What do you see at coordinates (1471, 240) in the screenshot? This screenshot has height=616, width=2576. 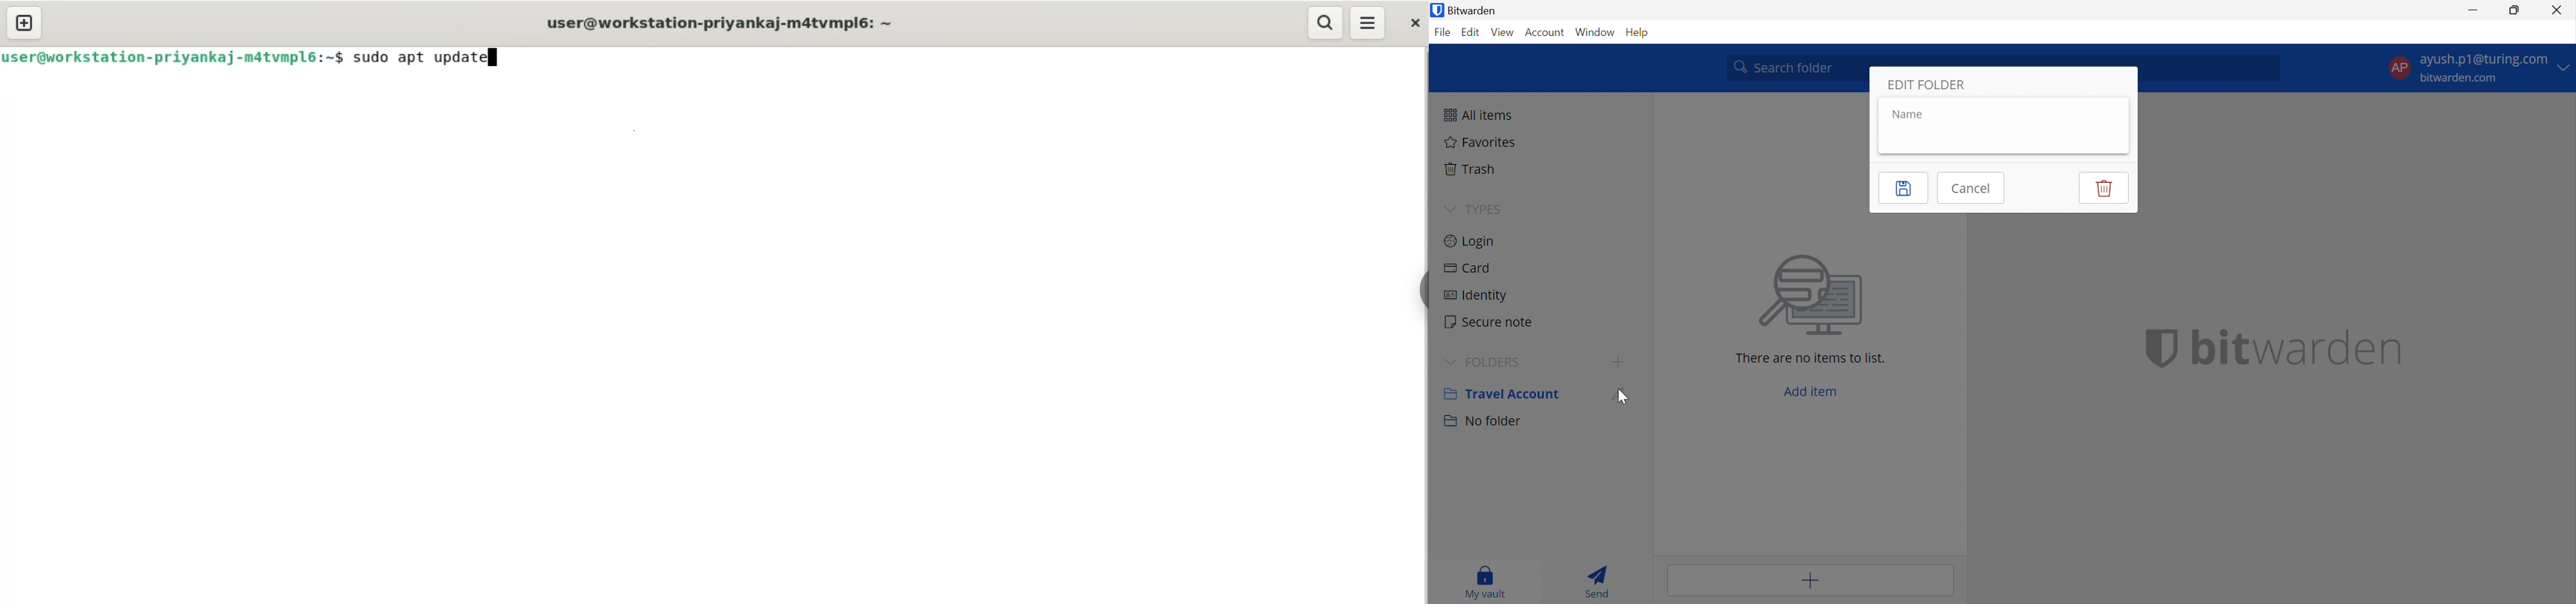 I see `Login` at bounding box center [1471, 240].